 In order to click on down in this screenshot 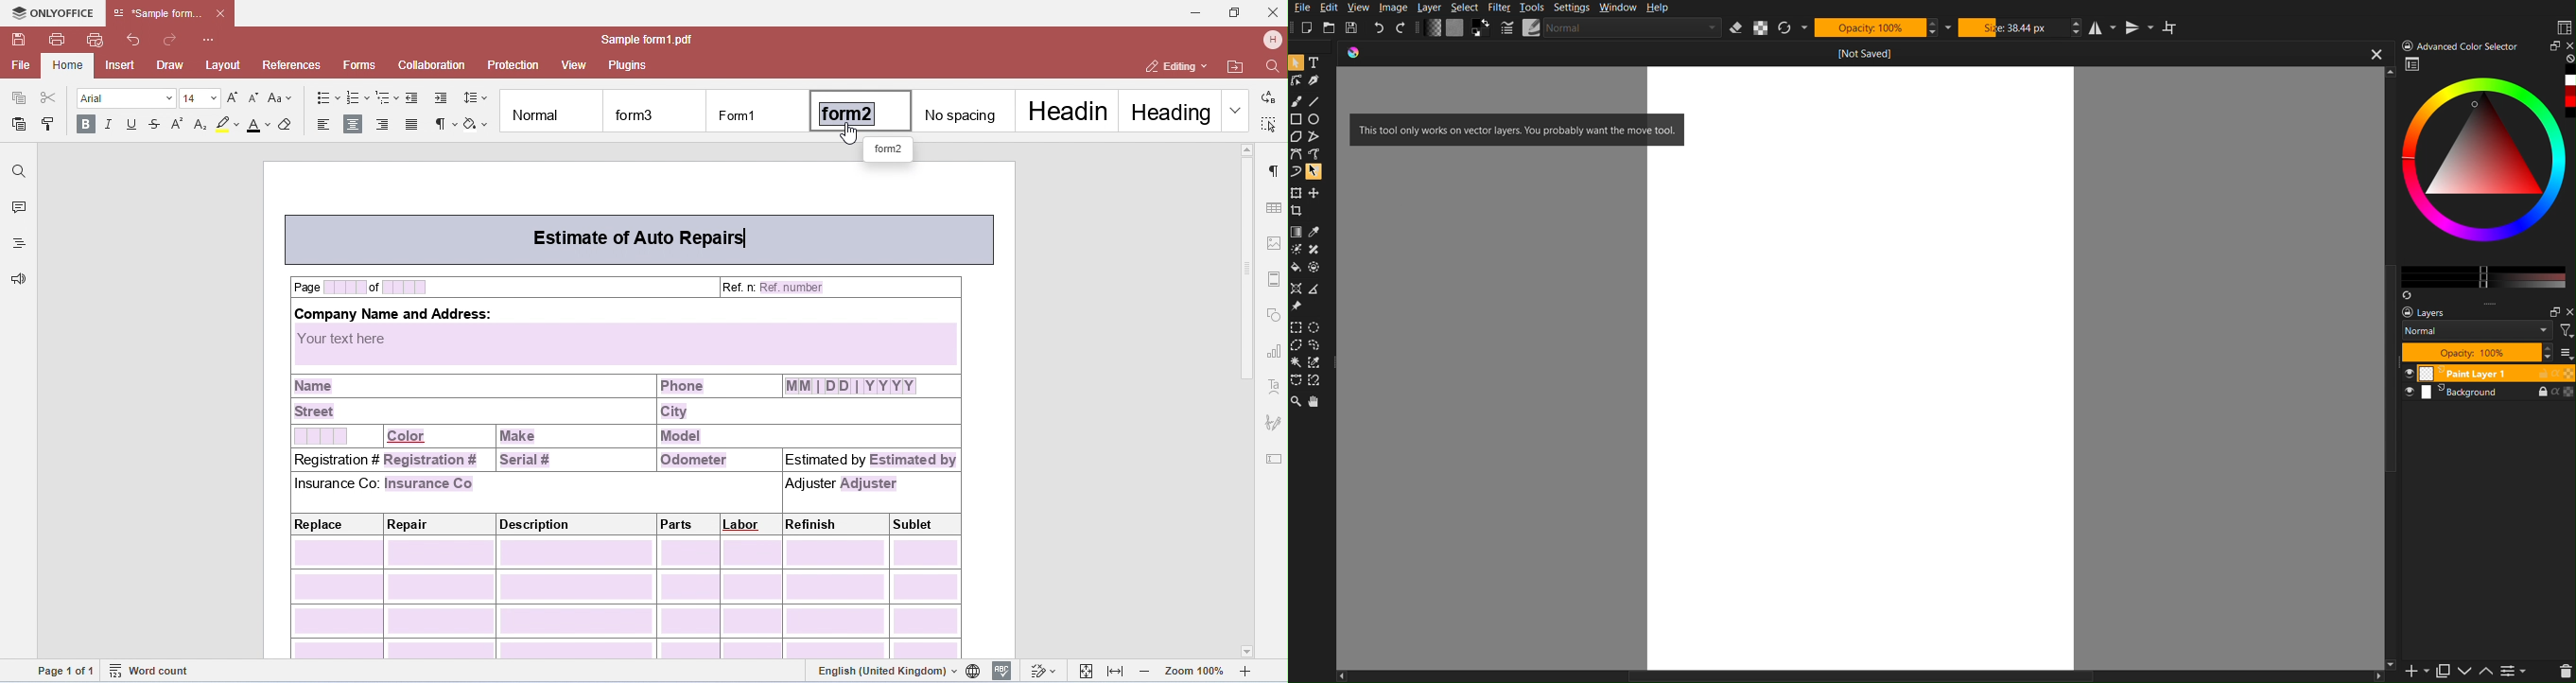, I will do `click(2465, 672)`.